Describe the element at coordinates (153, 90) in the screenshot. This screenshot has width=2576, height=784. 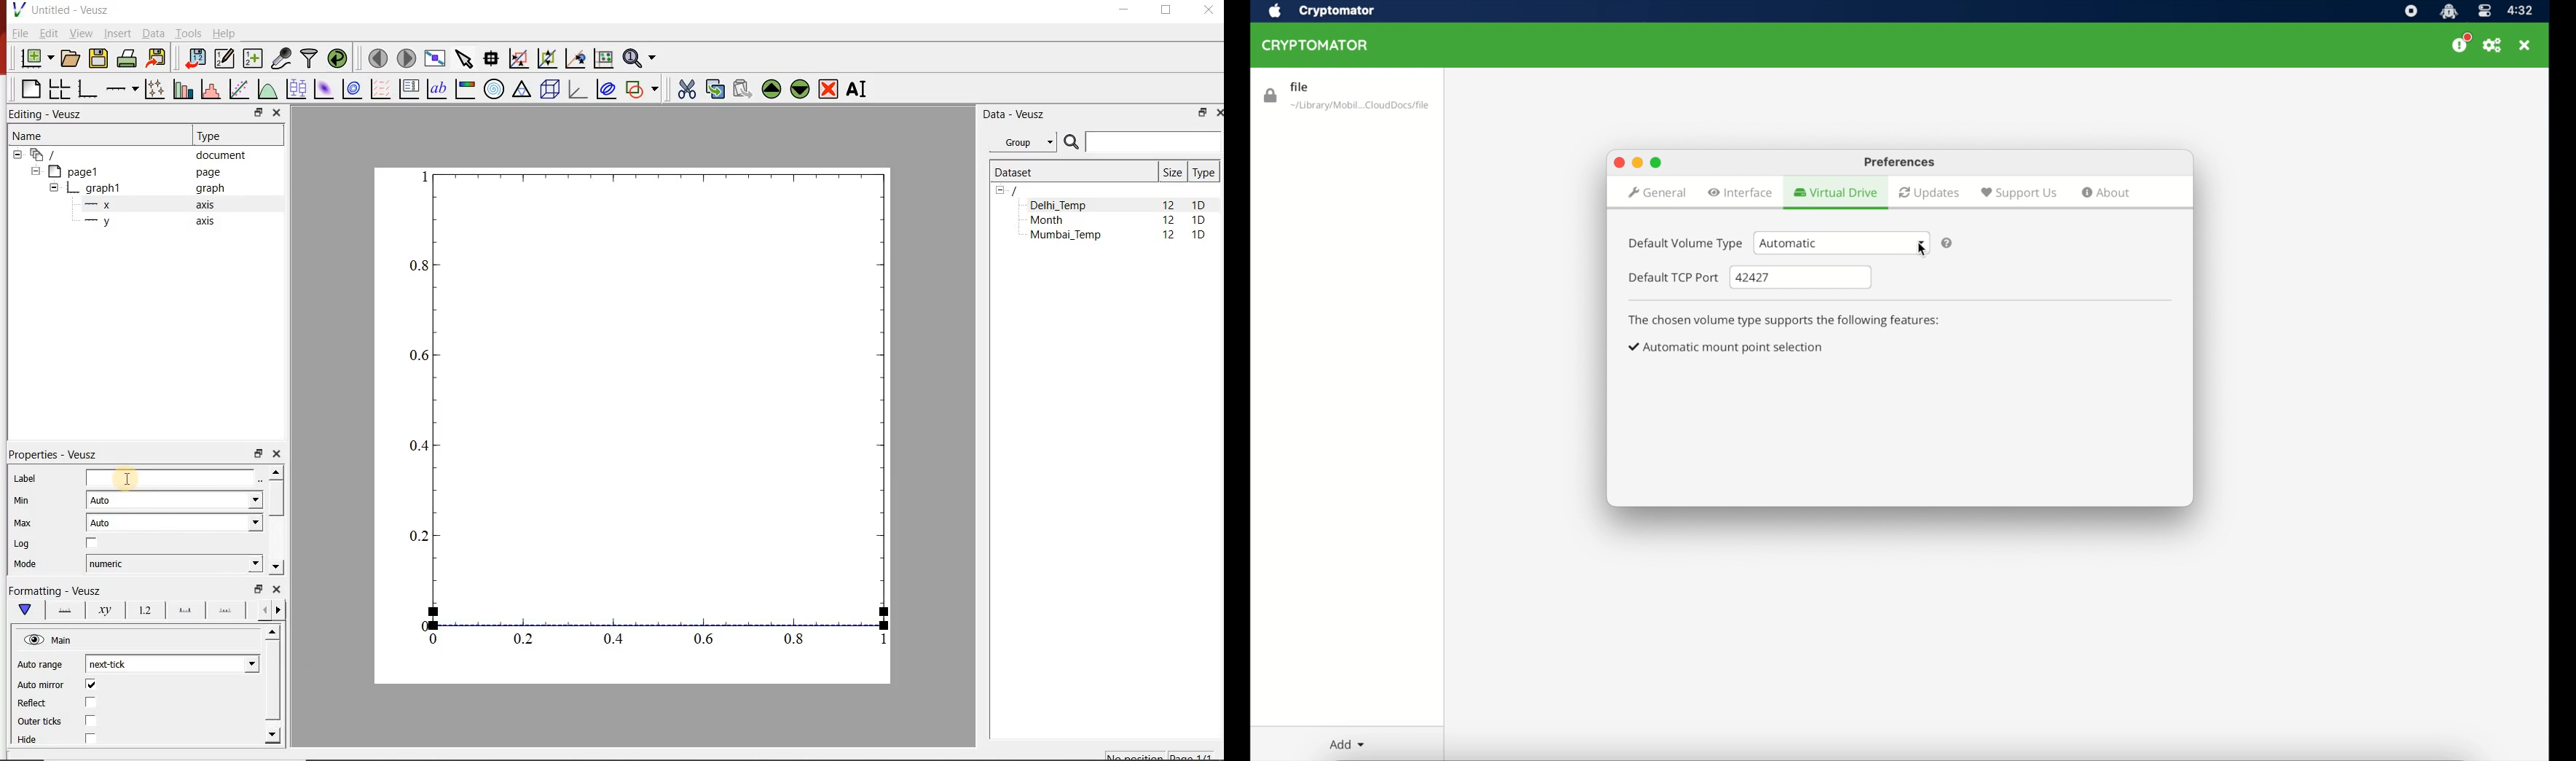
I see `plot points with lines and errorbars` at that location.